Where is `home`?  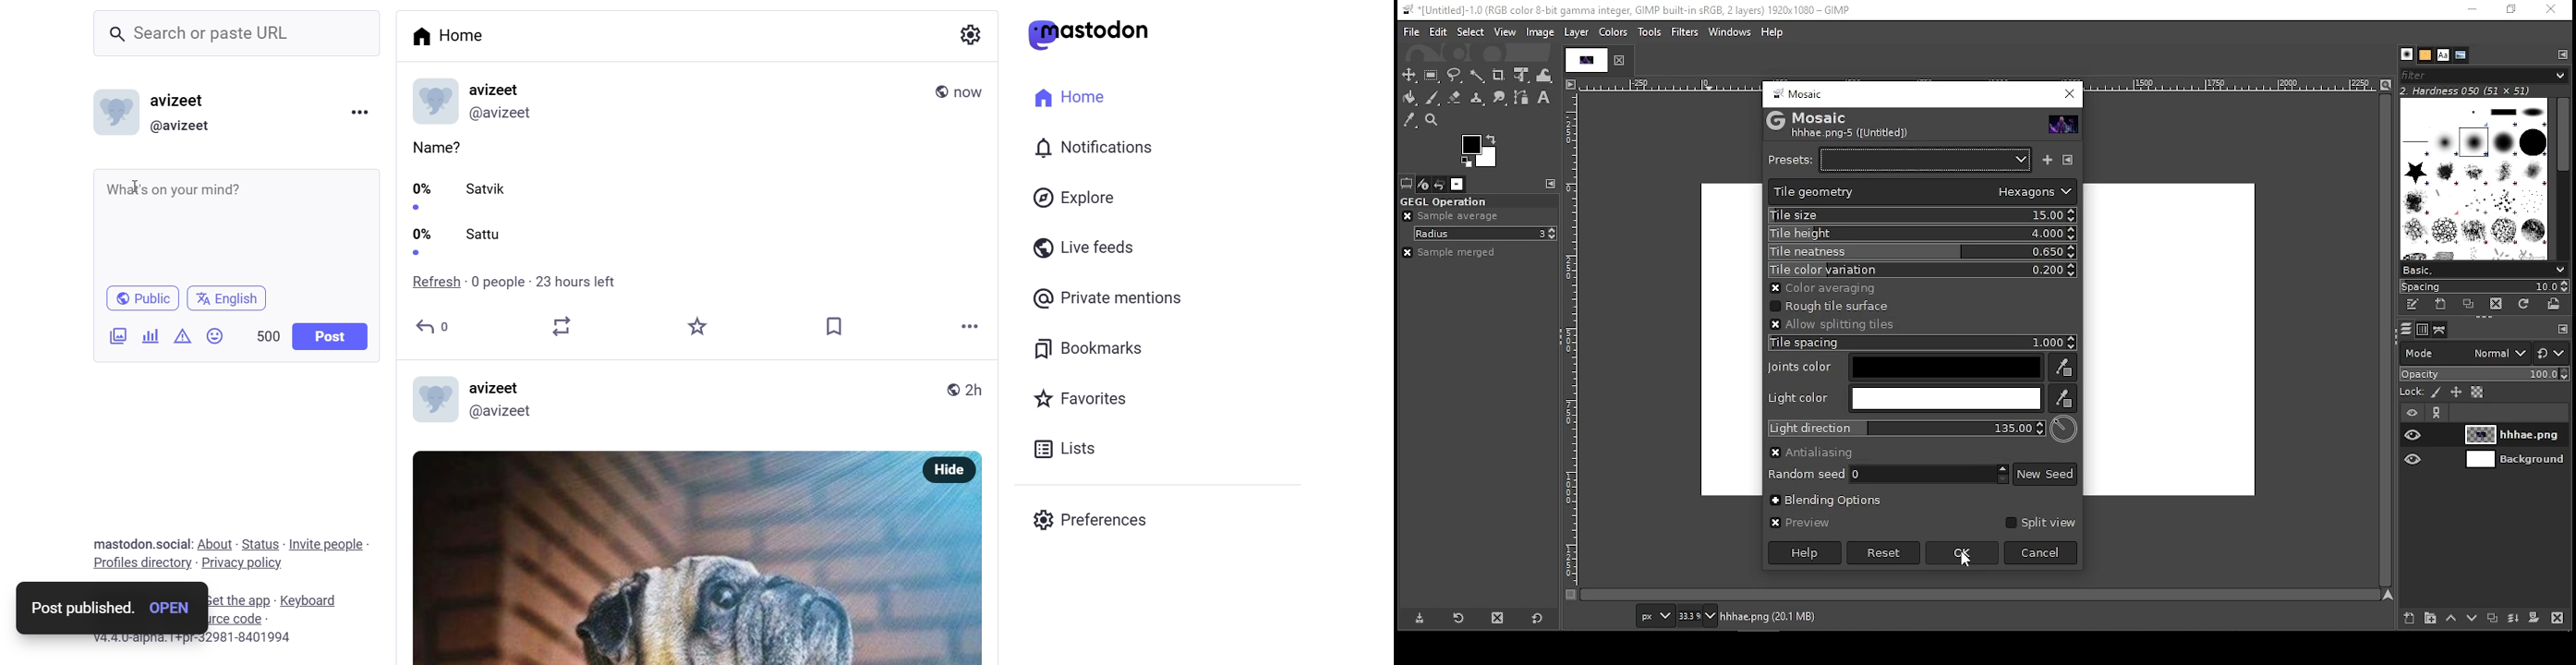
home is located at coordinates (1065, 95).